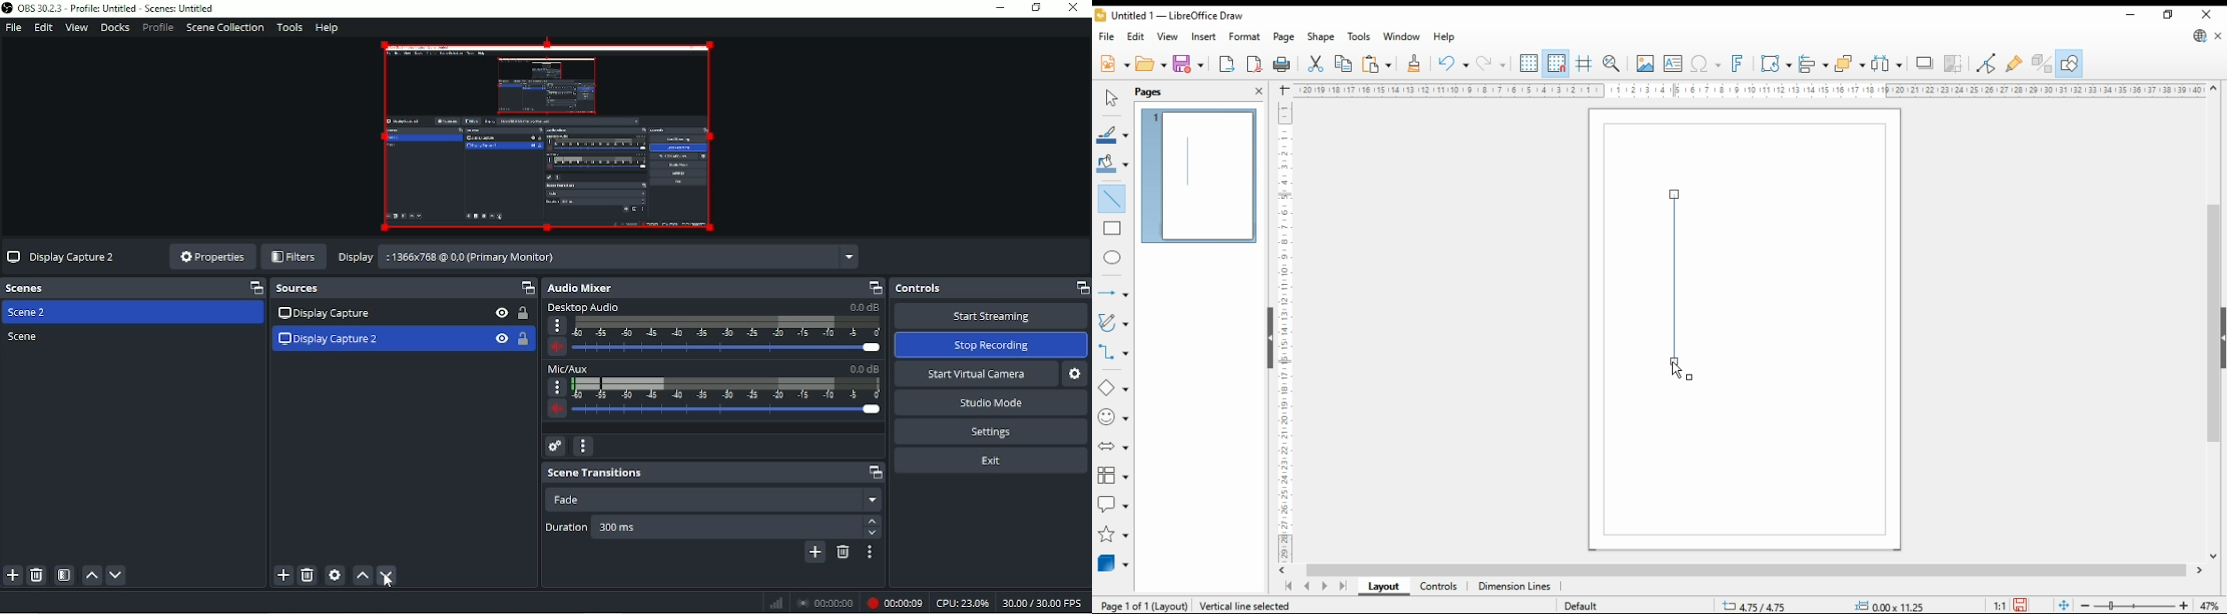  Describe the element at coordinates (990, 288) in the screenshot. I see `Controls` at that location.